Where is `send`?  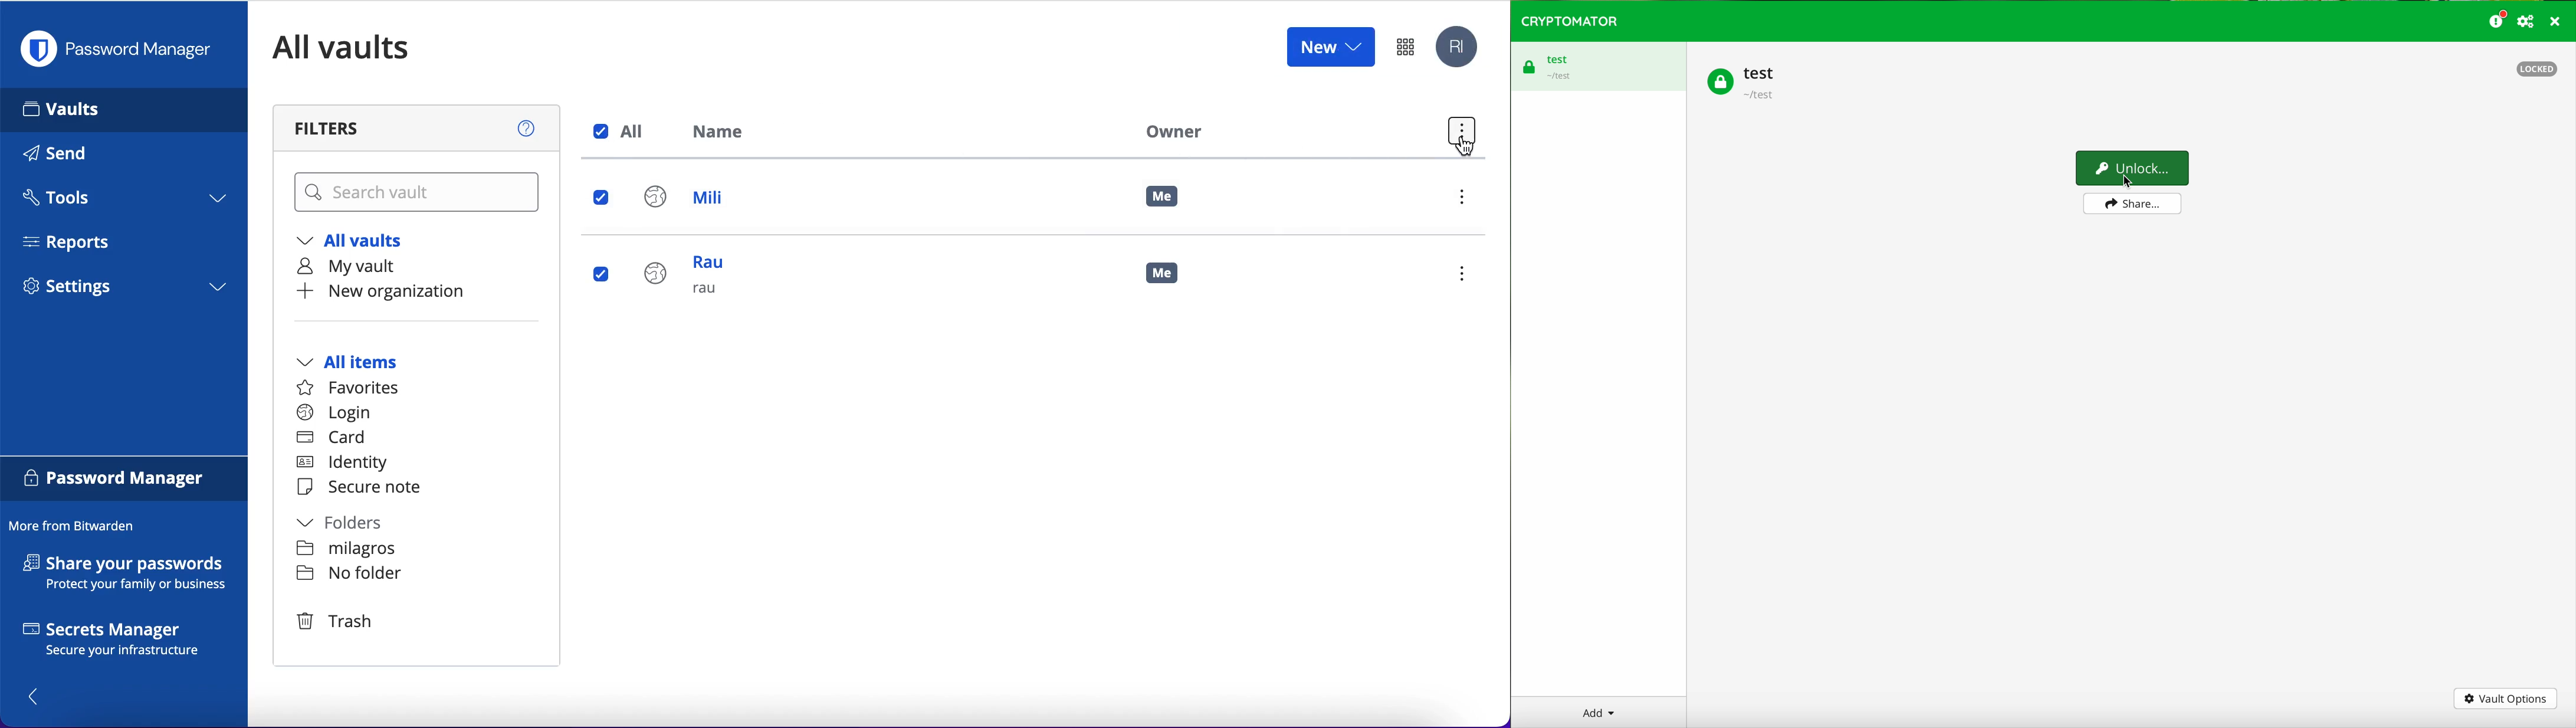 send is located at coordinates (72, 156).